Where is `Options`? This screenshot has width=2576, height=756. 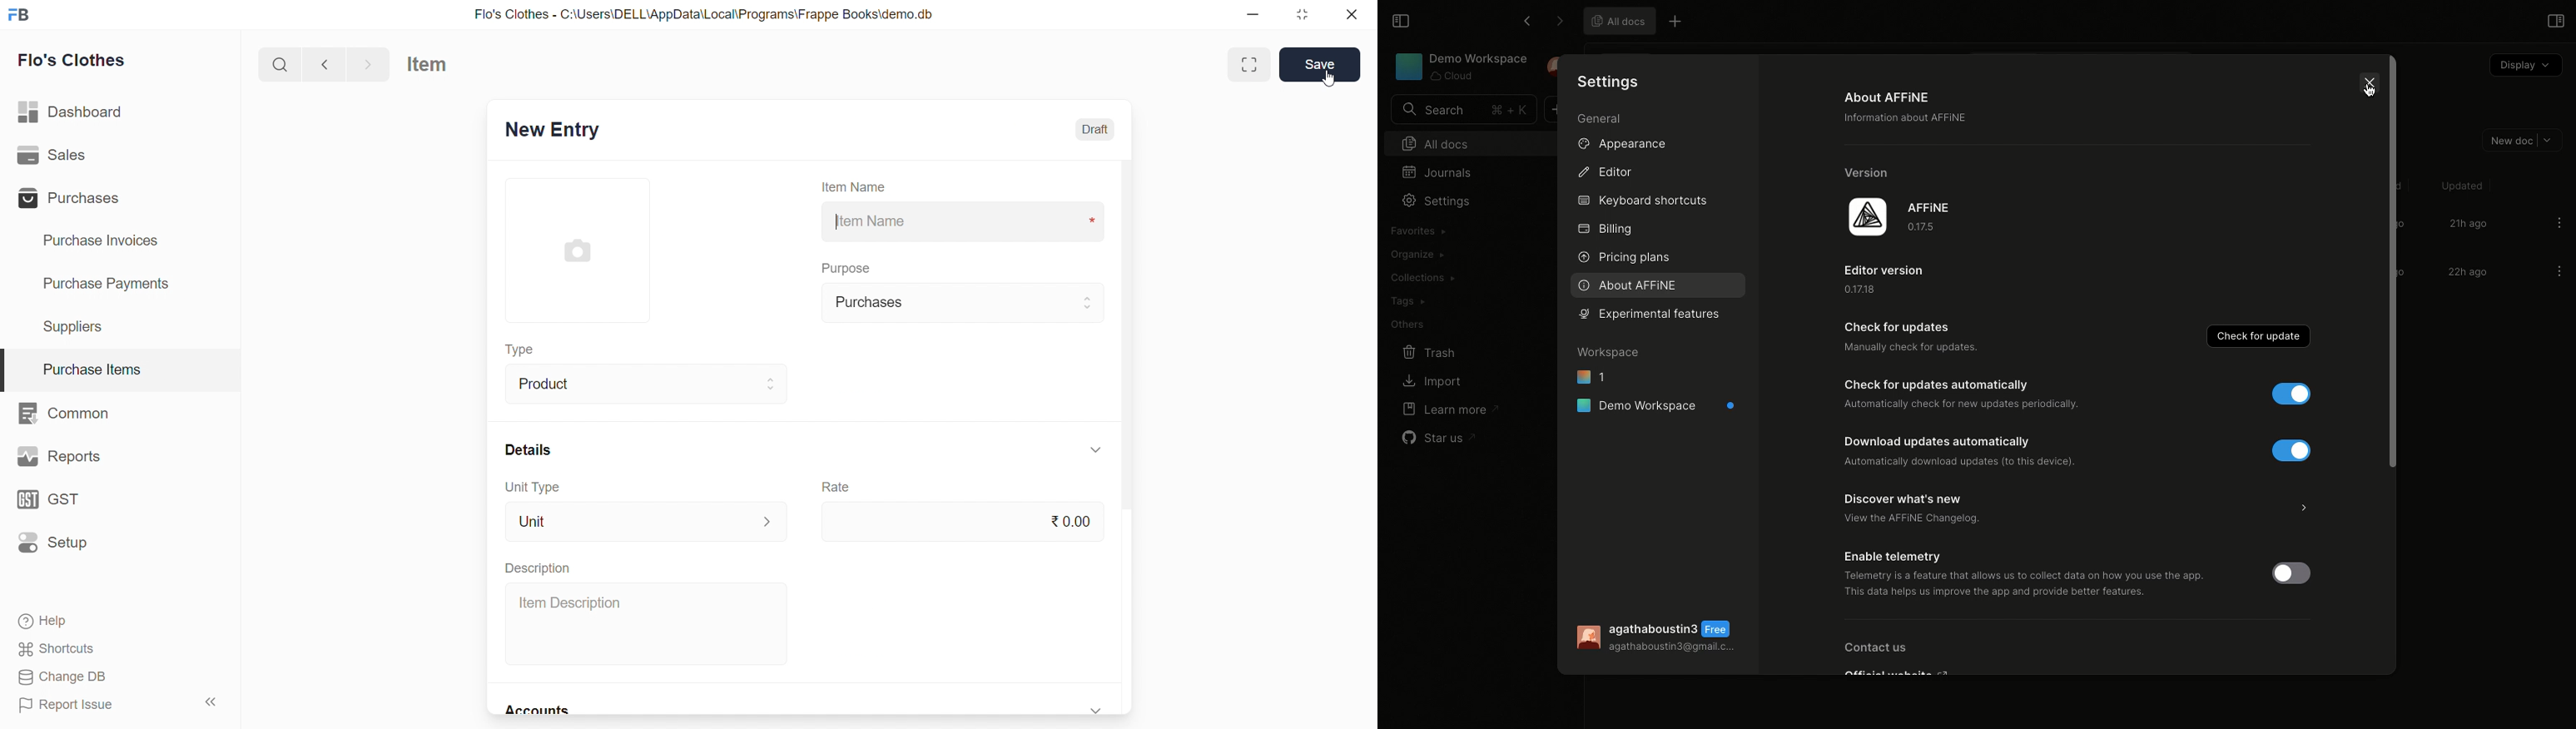
Options is located at coordinates (2559, 222).